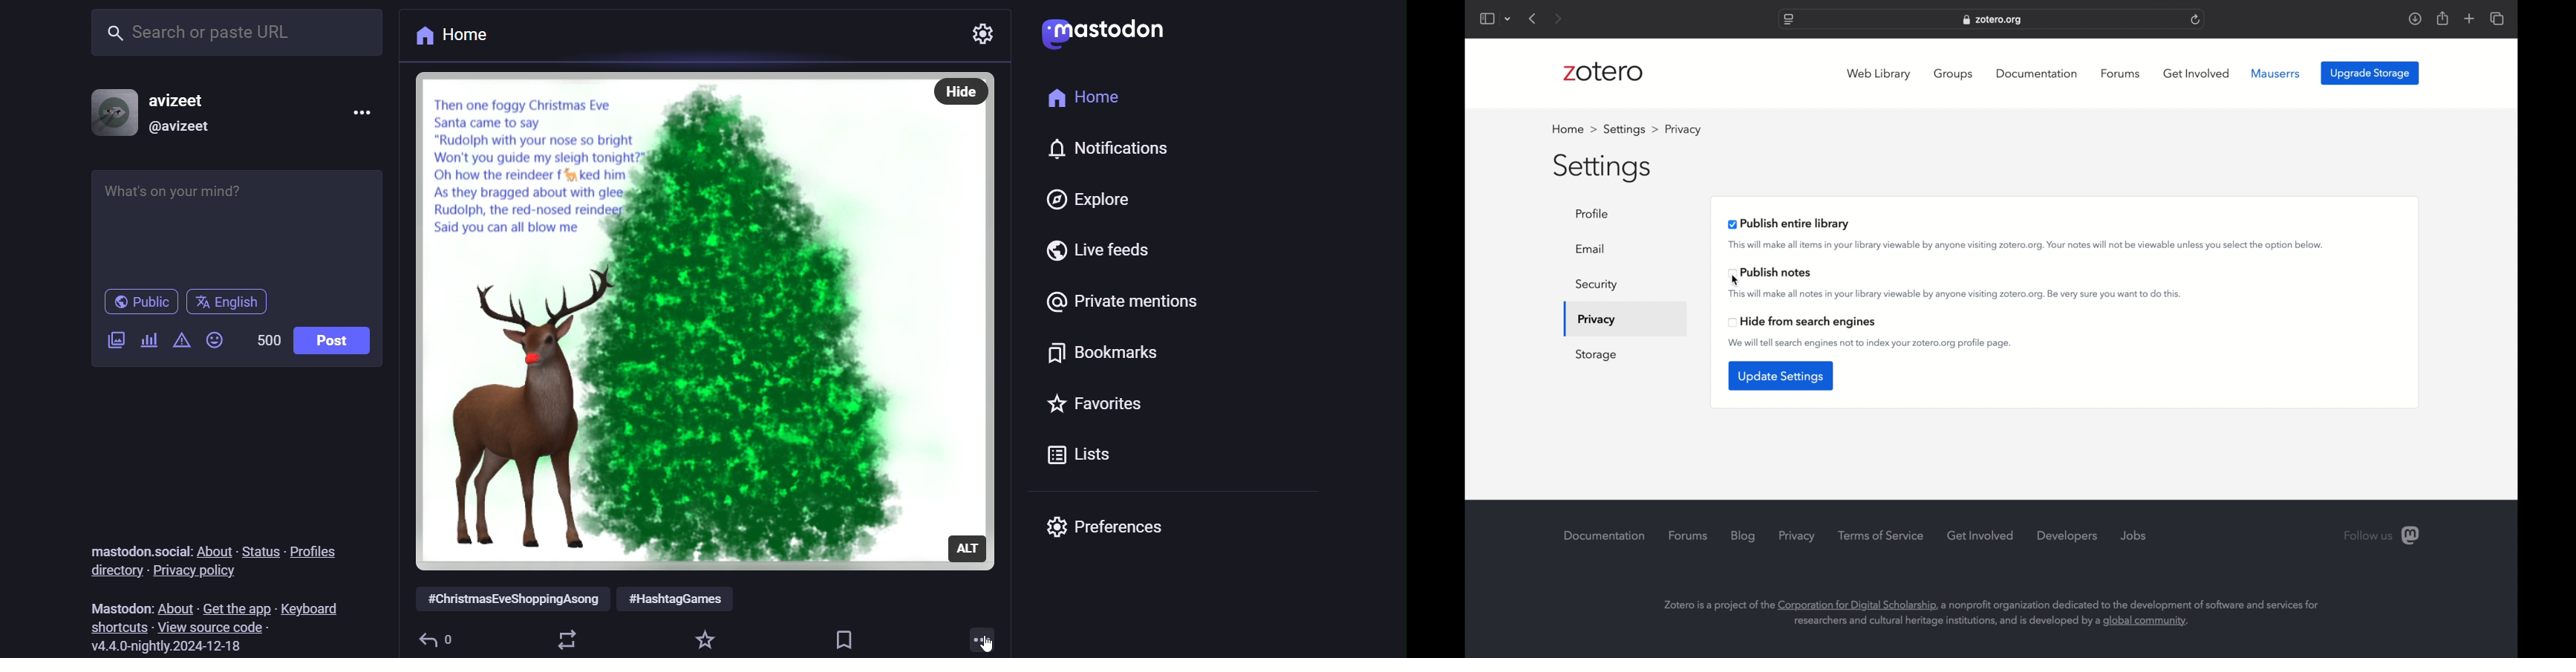 Image resolution: width=2576 pixels, height=672 pixels. Describe the element at coordinates (2036, 74) in the screenshot. I see `documentation` at that location.